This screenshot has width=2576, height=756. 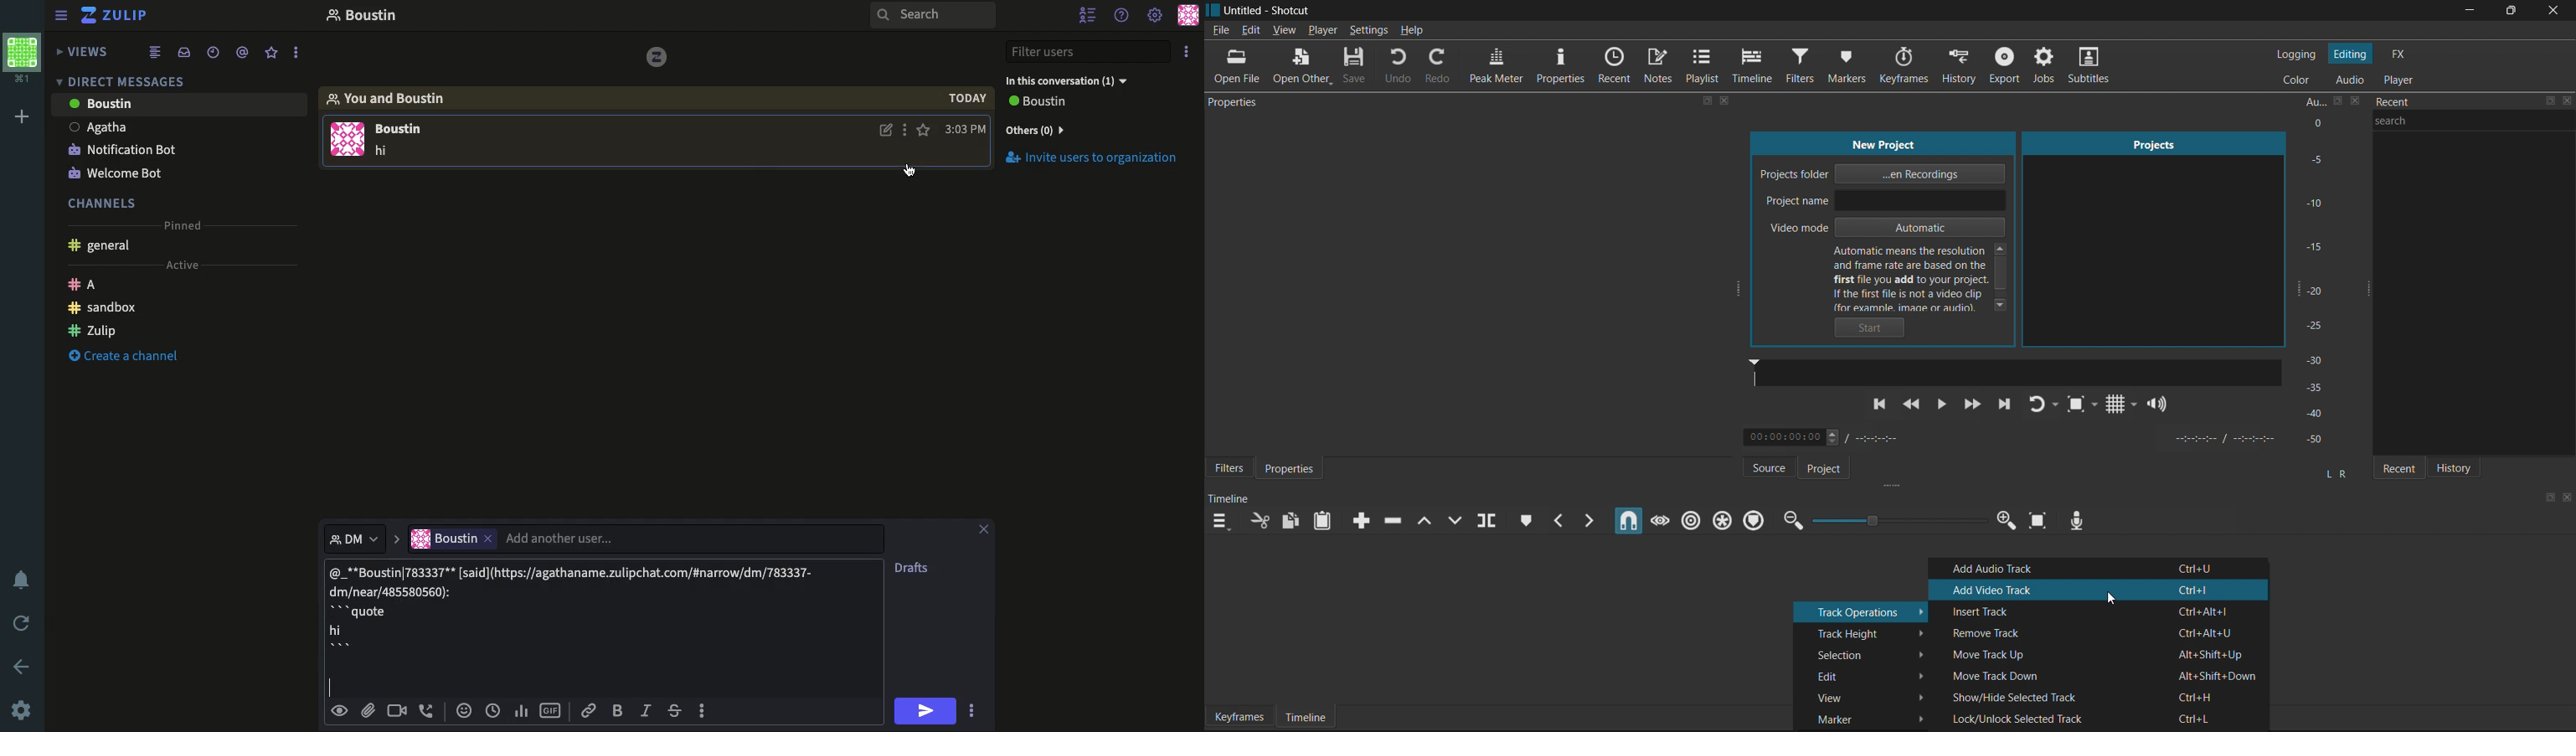 What do you see at coordinates (677, 712) in the screenshot?
I see `Strikethrough ` at bounding box center [677, 712].